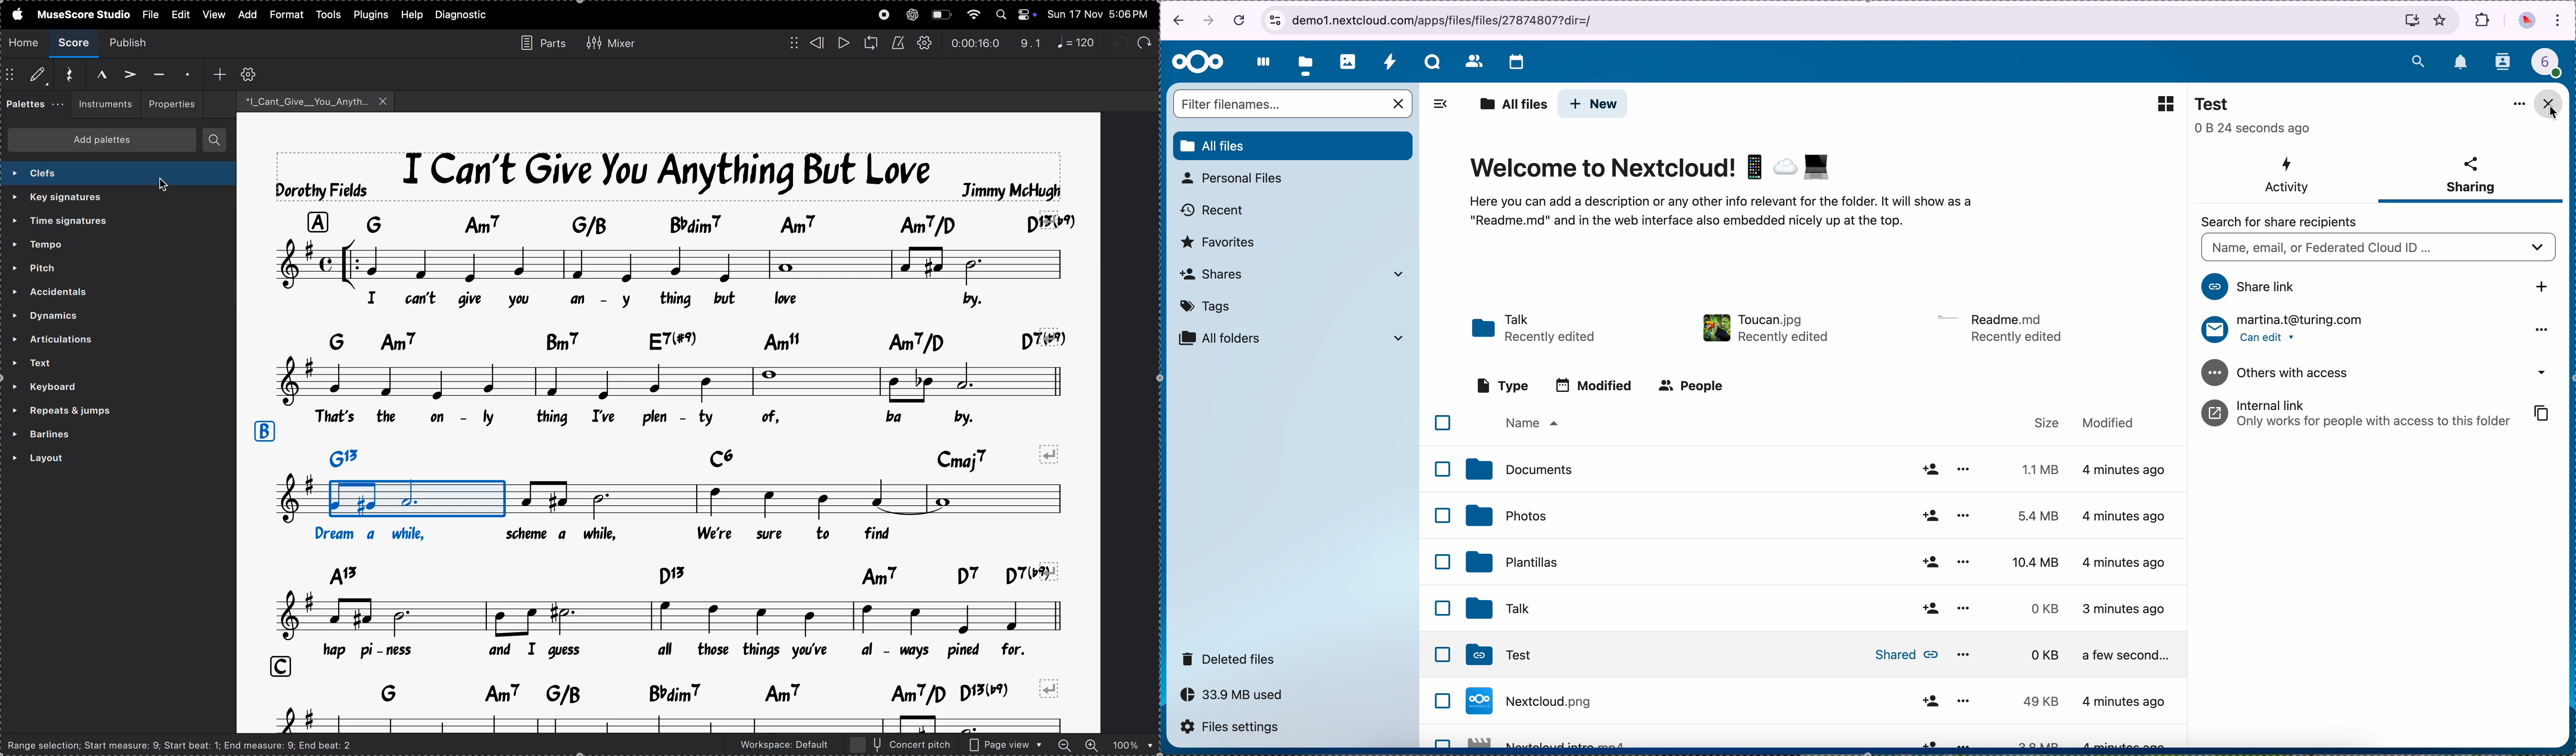  I want to click on click on new button, so click(1593, 104).